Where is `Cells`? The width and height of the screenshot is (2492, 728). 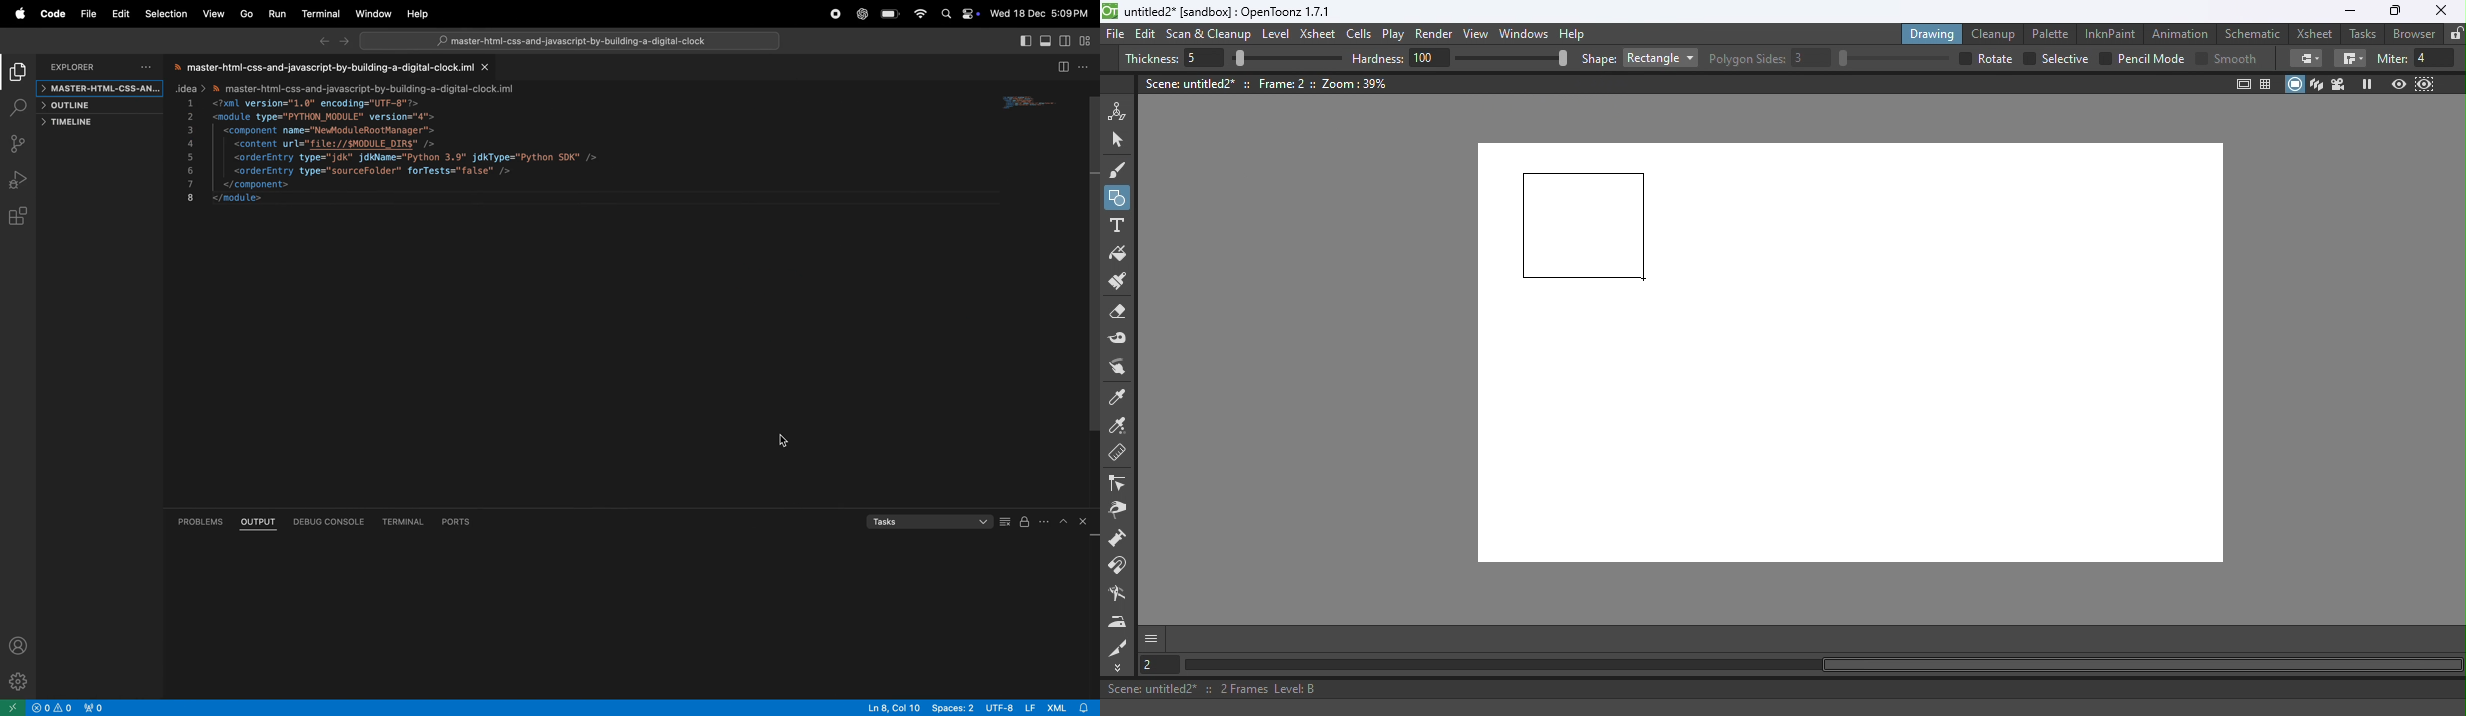
Cells is located at coordinates (1362, 35).